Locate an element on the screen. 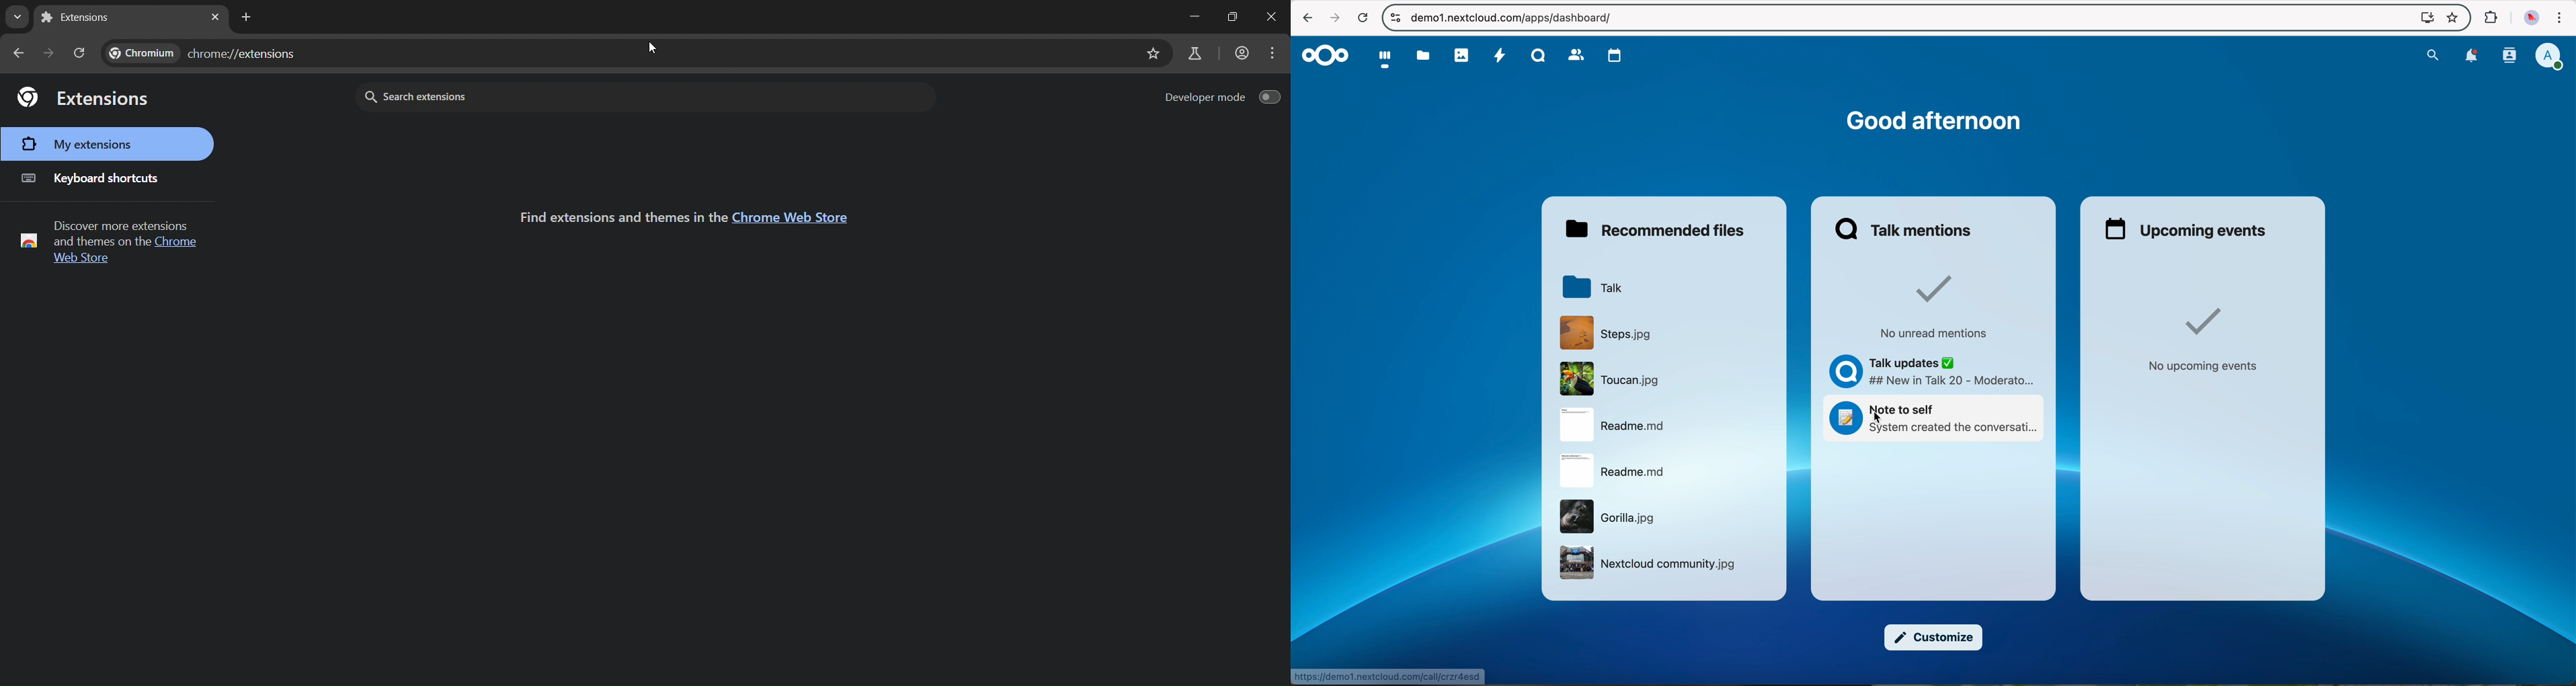 The height and width of the screenshot is (700, 2576). URL is located at coordinates (1388, 675).